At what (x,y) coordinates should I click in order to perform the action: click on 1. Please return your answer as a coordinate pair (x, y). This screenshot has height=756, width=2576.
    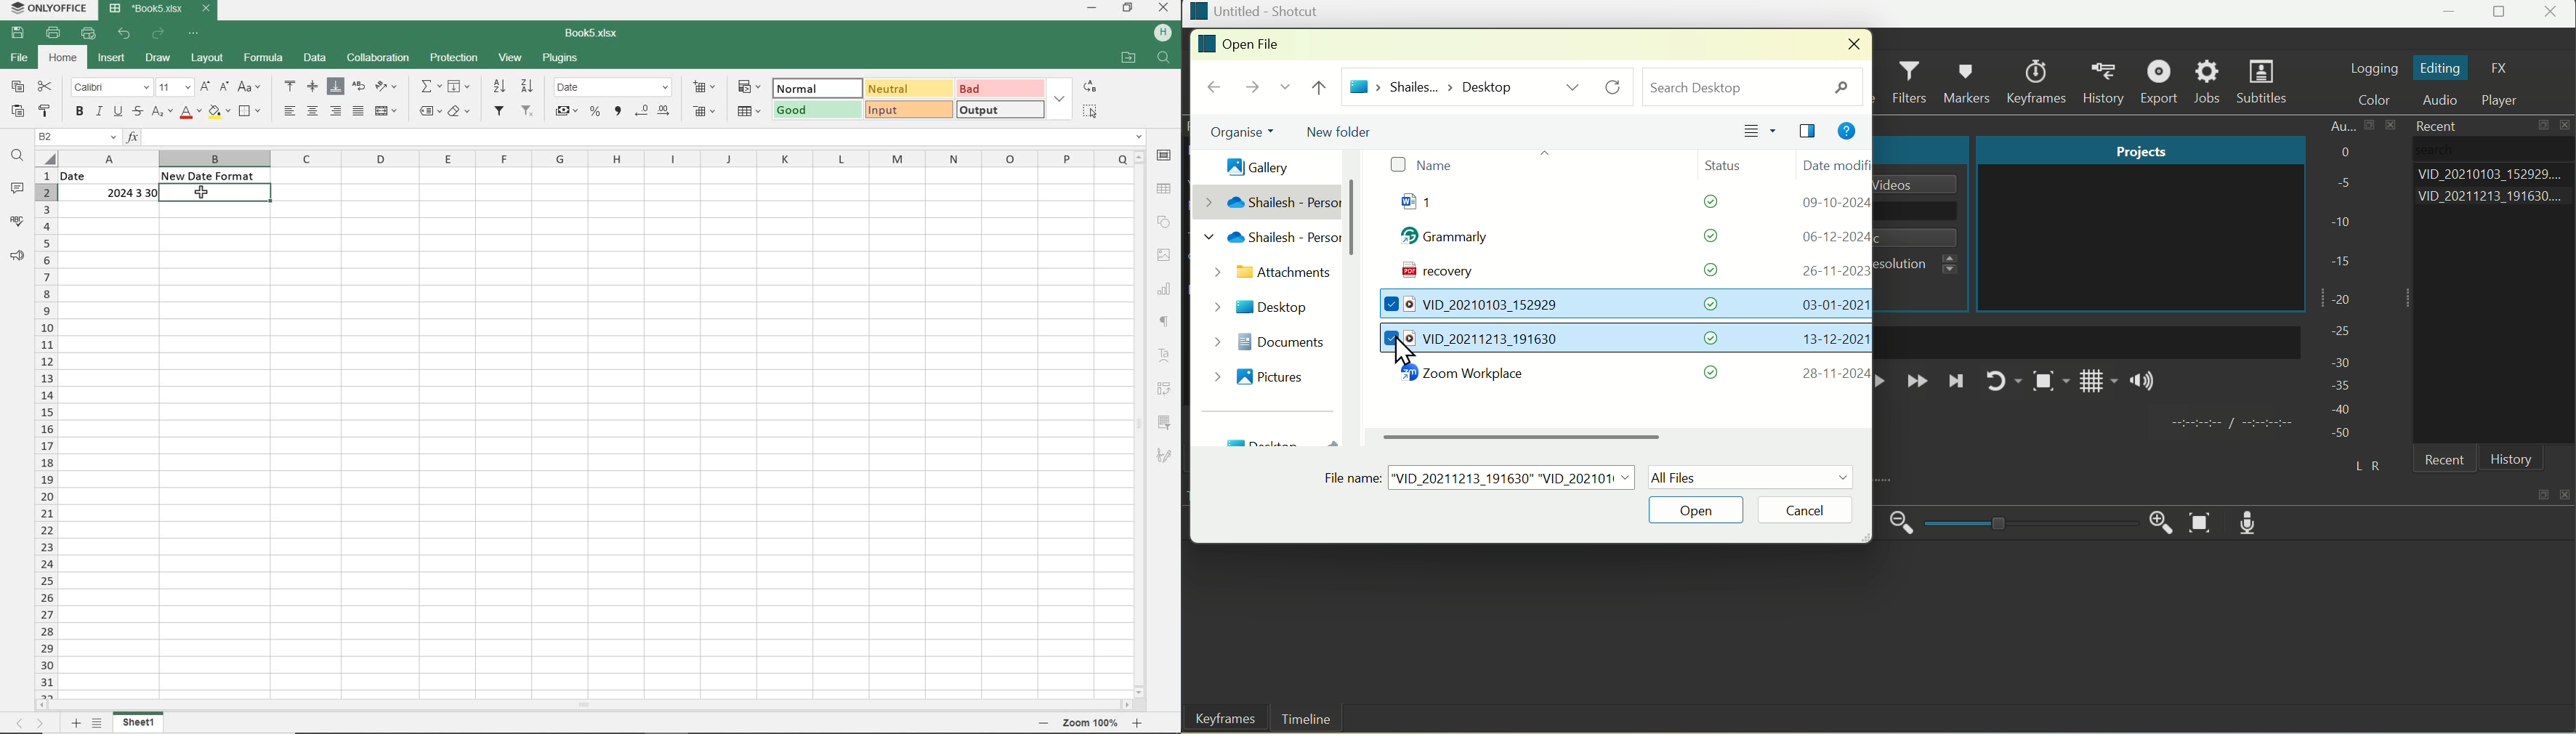
    Looking at the image, I should click on (1432, 205).